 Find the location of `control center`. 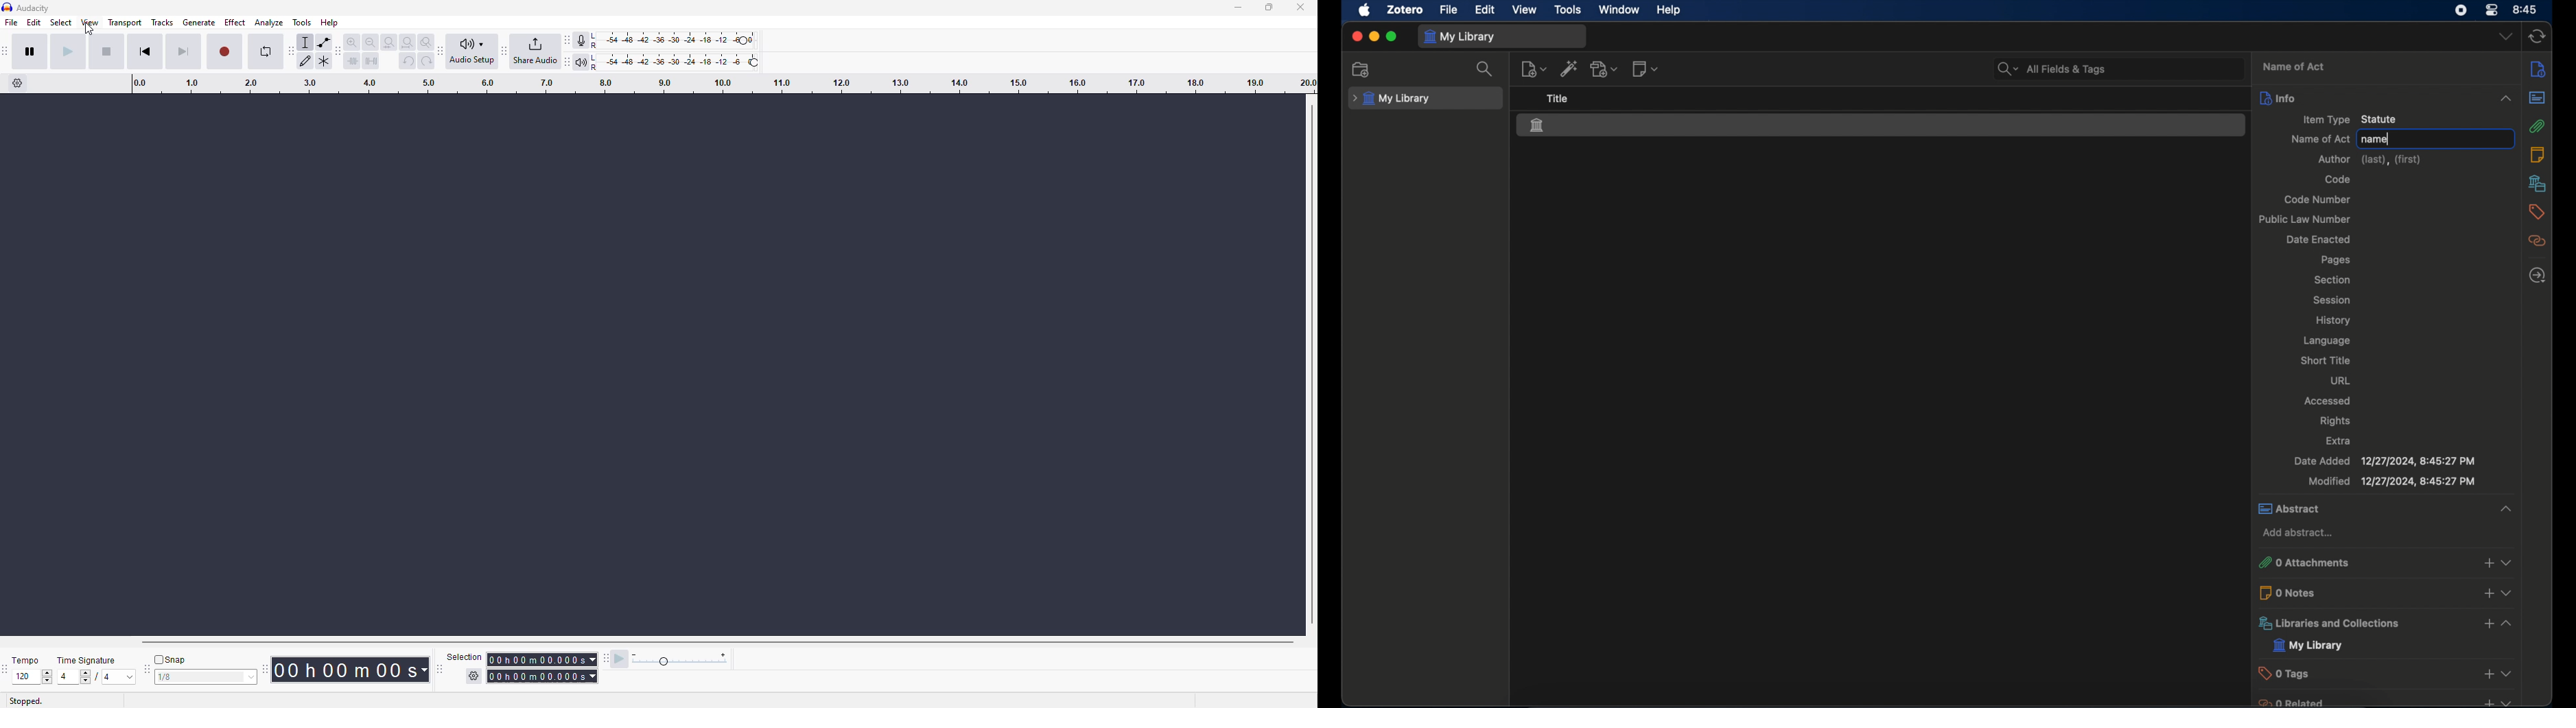

control center is located at coordinates (2461, 10).